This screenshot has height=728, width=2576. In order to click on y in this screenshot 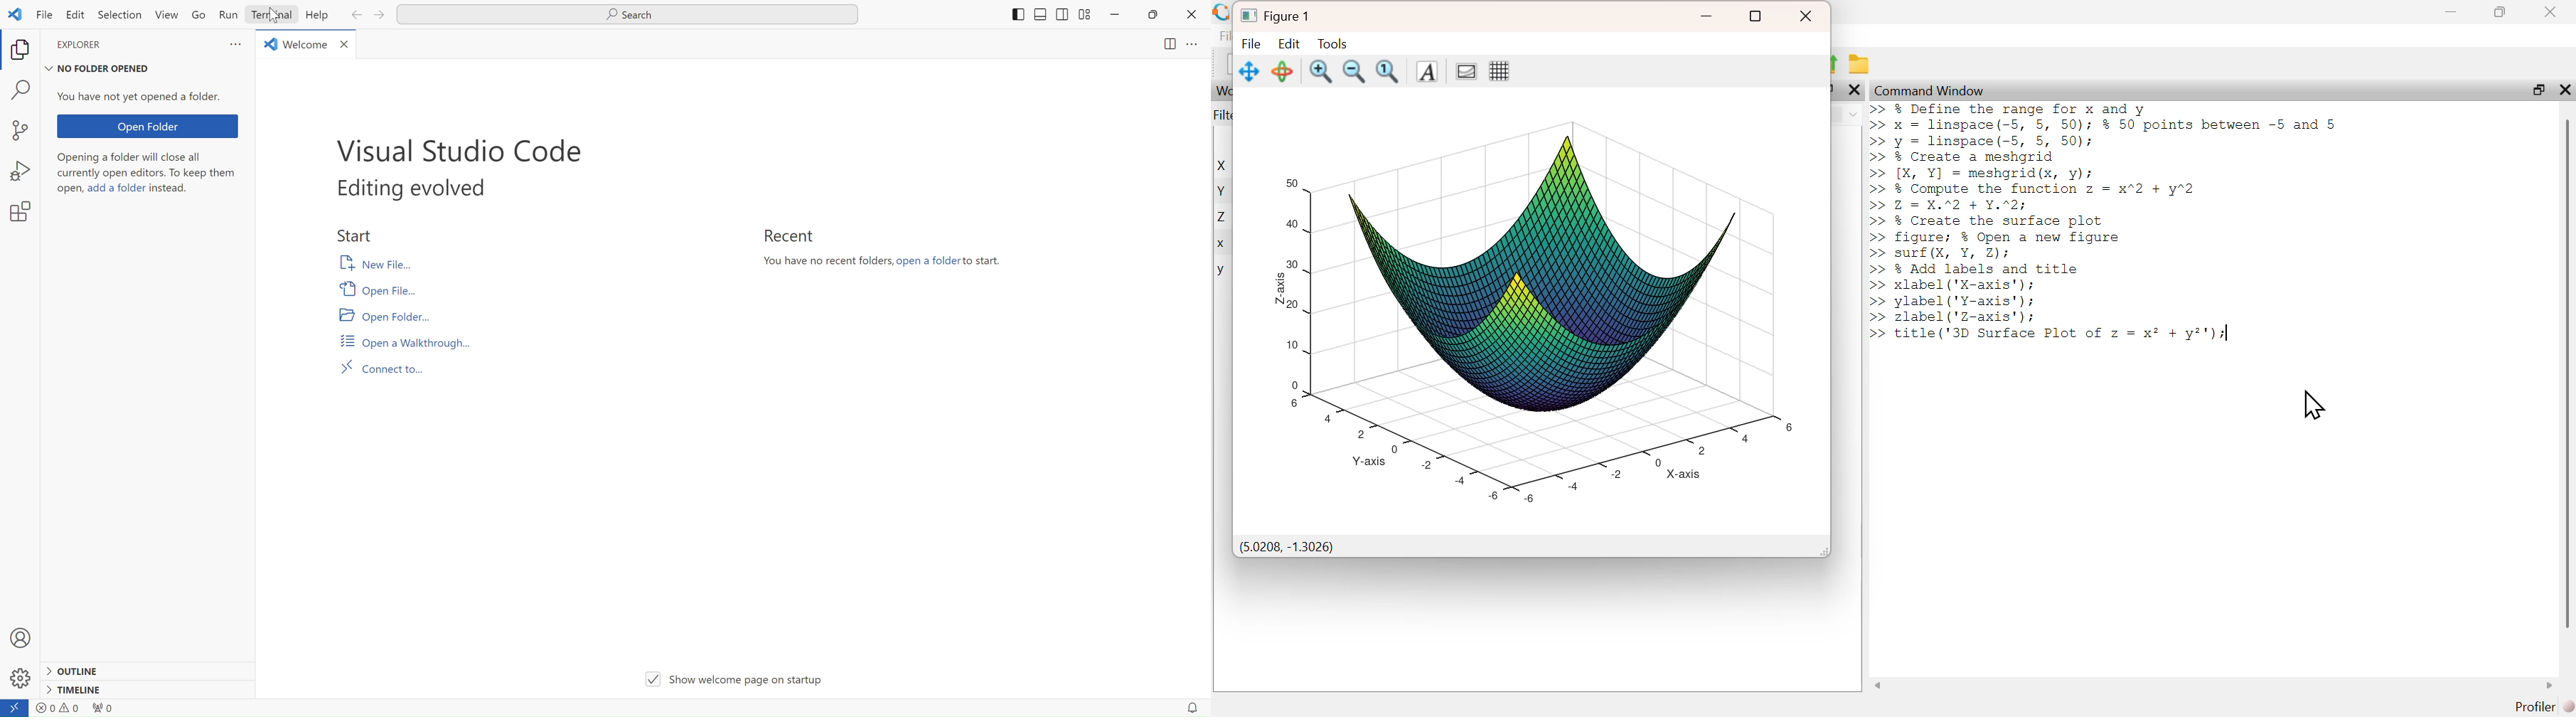, I will do `click(1221, 271)`.